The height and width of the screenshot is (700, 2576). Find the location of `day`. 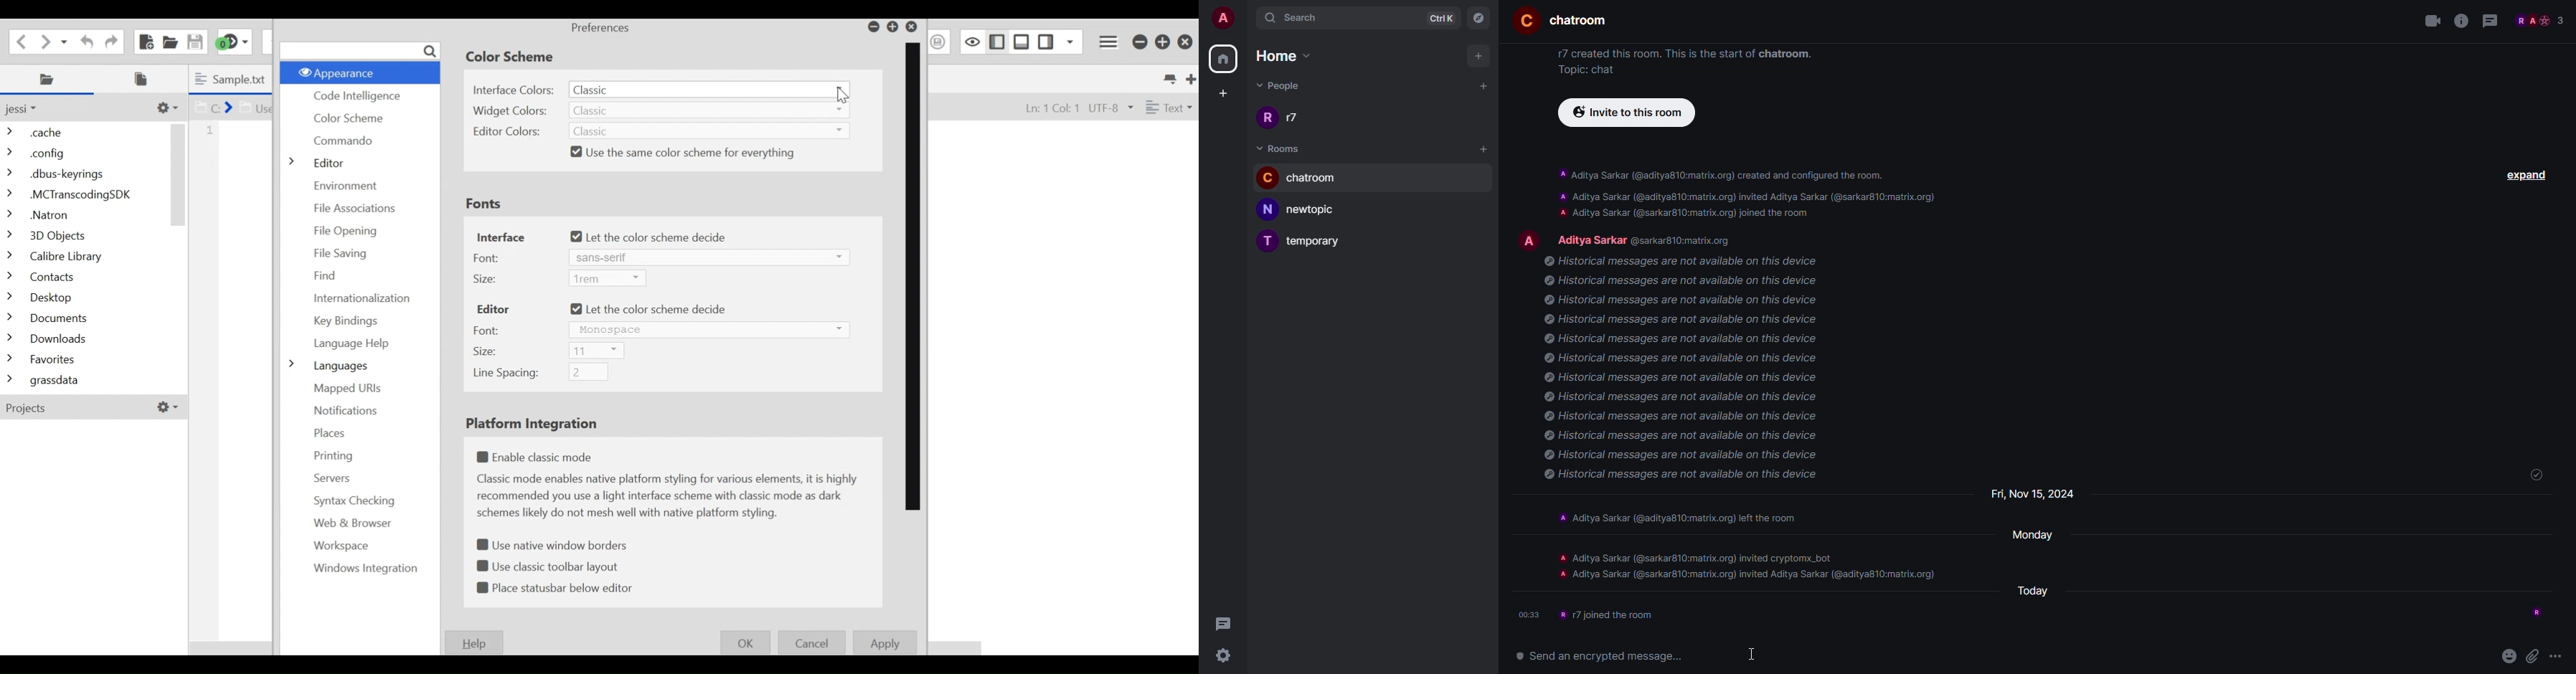

day is located at coordinates (2032, 533).